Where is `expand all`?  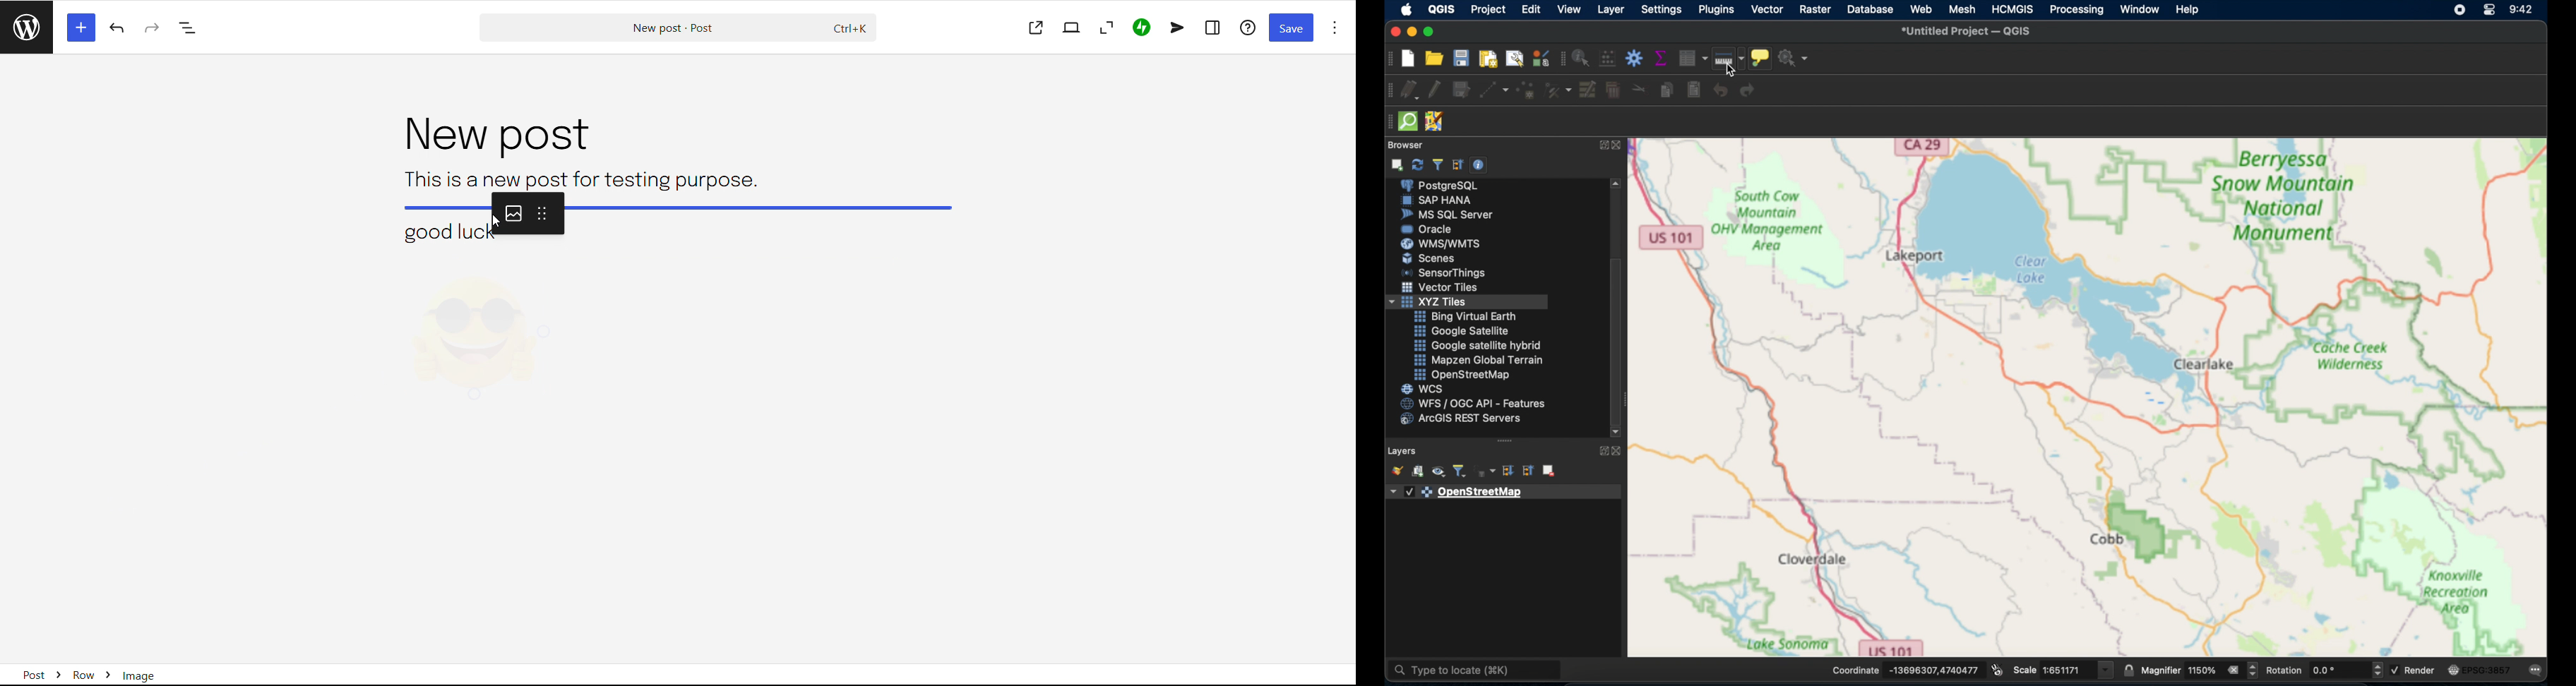
expand all is located at coordinates (1510, 471).